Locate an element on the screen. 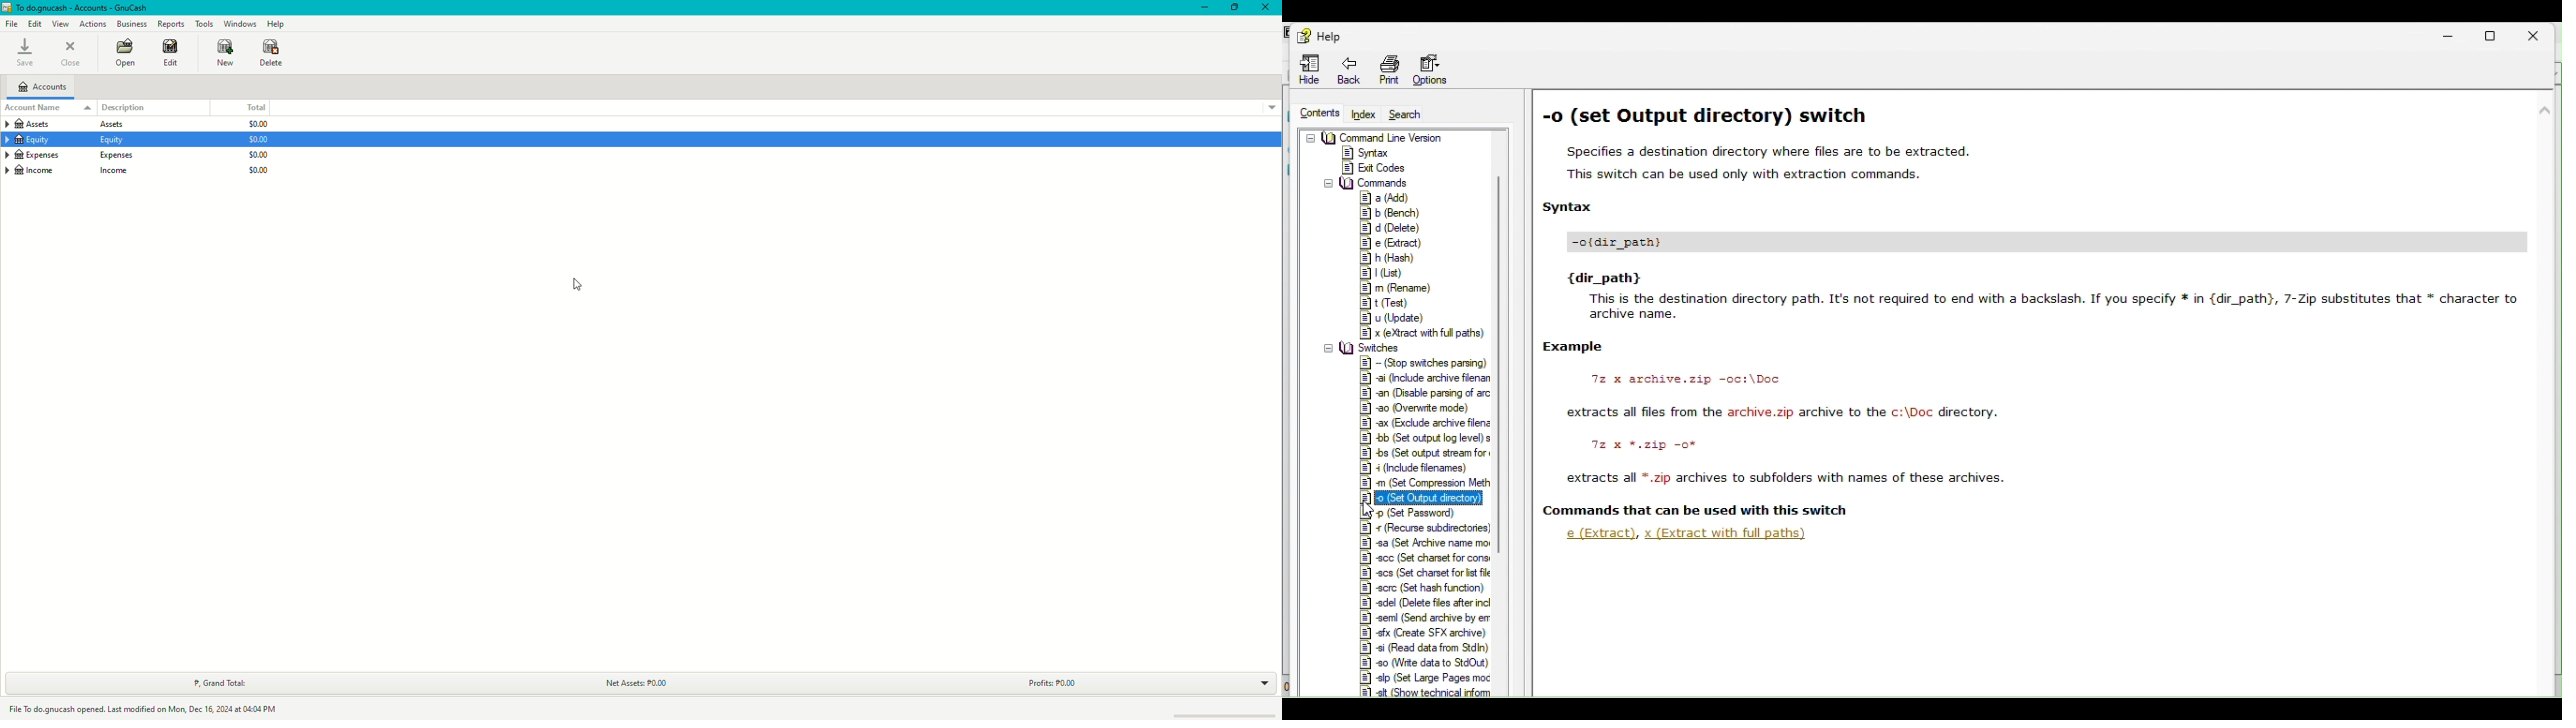  Set output stream is located at coordinates (1425, 452).